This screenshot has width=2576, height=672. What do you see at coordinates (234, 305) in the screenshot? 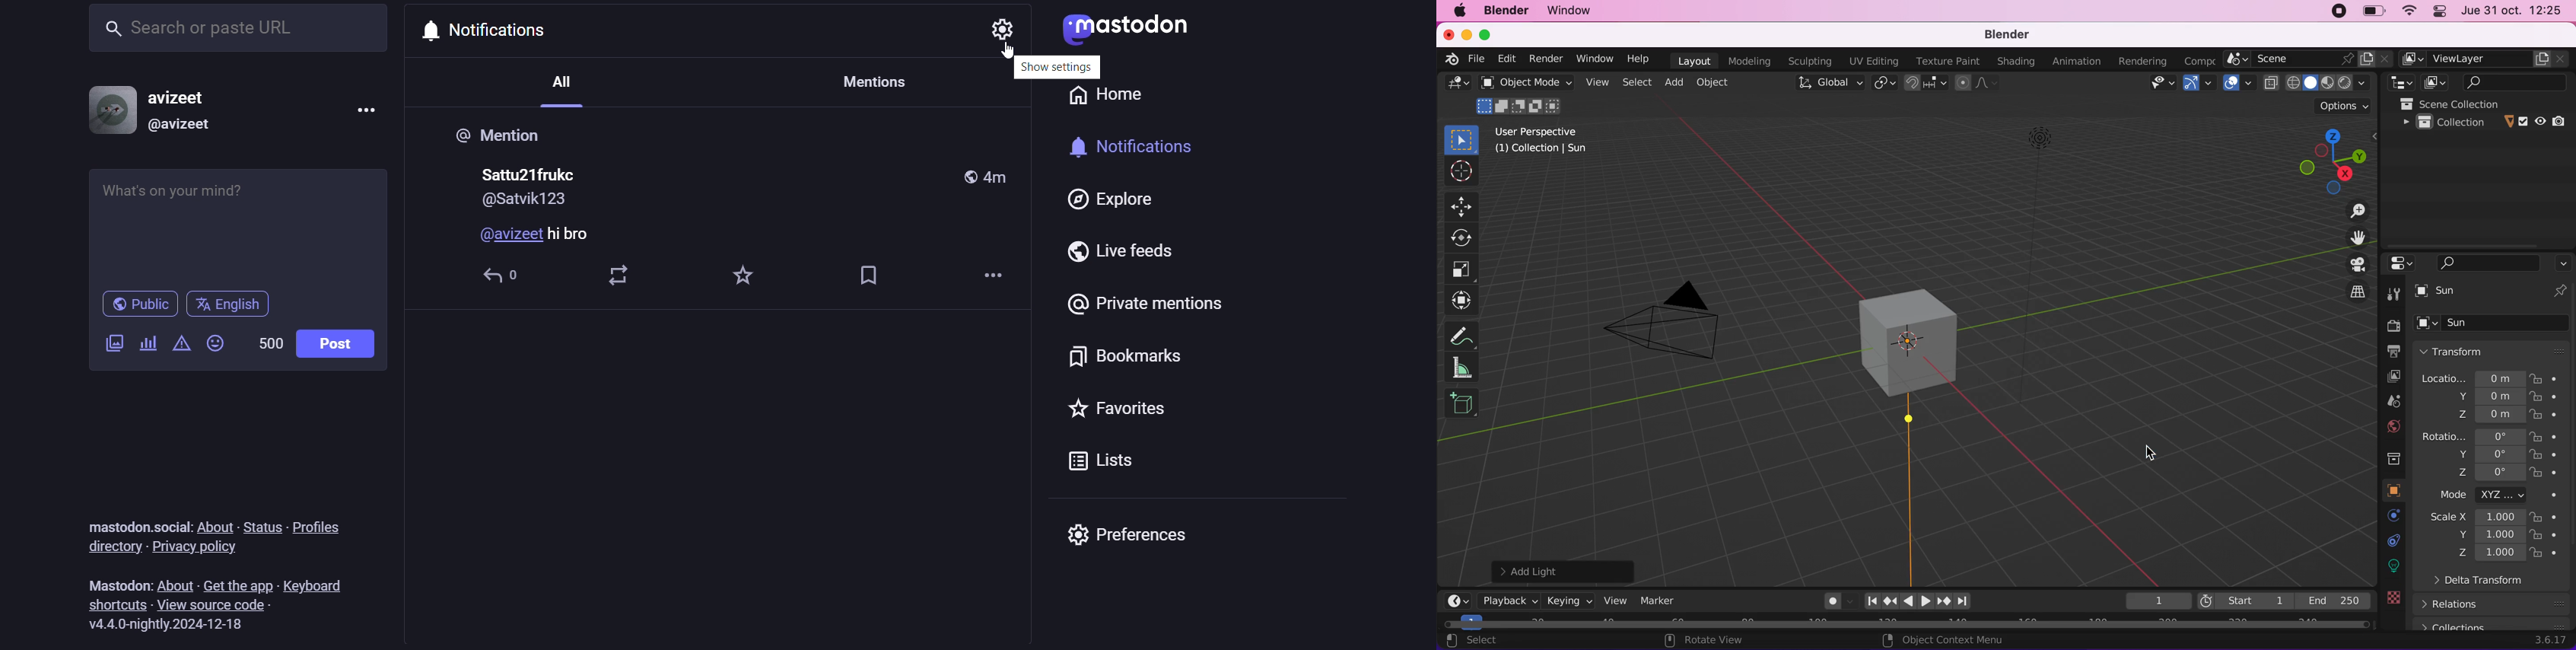
I see `Language: English` at bounding box center [234, 305].